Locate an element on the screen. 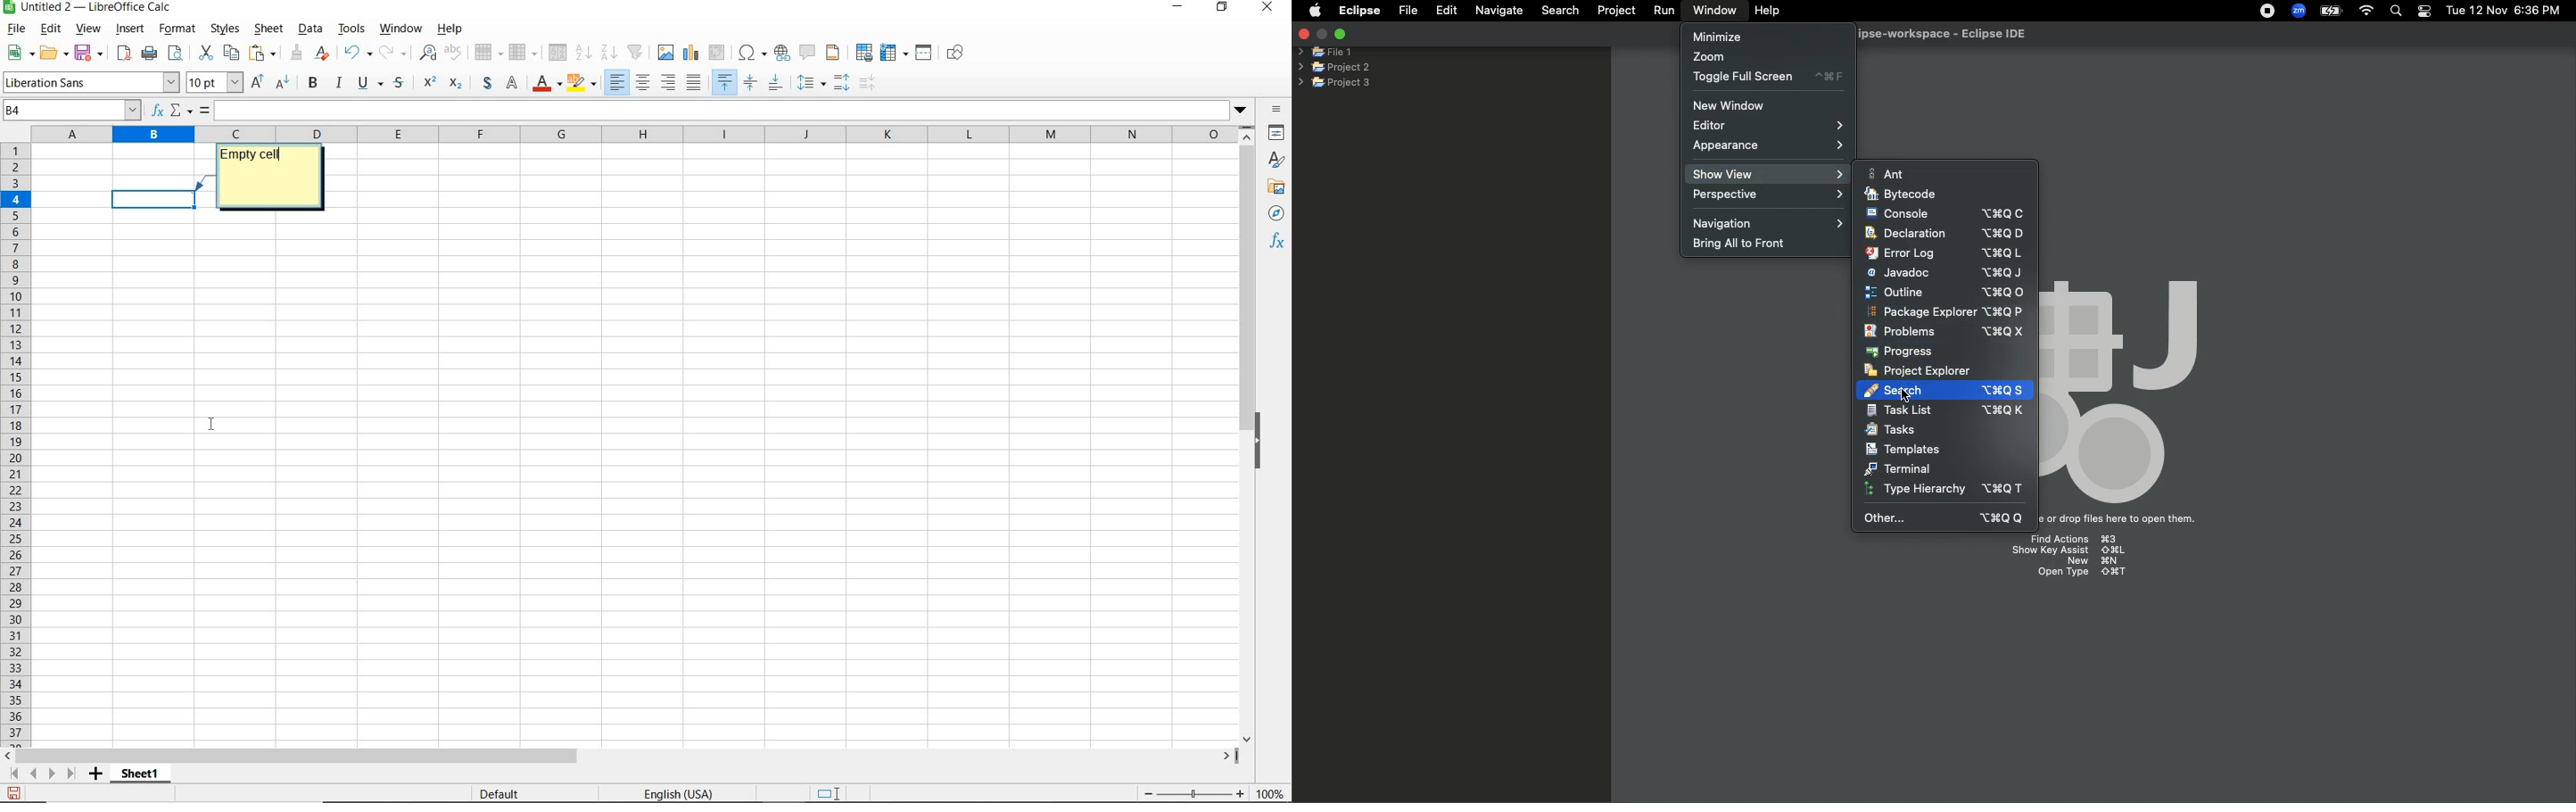 The height and width of the screenshot is (812, 2576). Normal Text Mode is located at coordinates (514, 84).